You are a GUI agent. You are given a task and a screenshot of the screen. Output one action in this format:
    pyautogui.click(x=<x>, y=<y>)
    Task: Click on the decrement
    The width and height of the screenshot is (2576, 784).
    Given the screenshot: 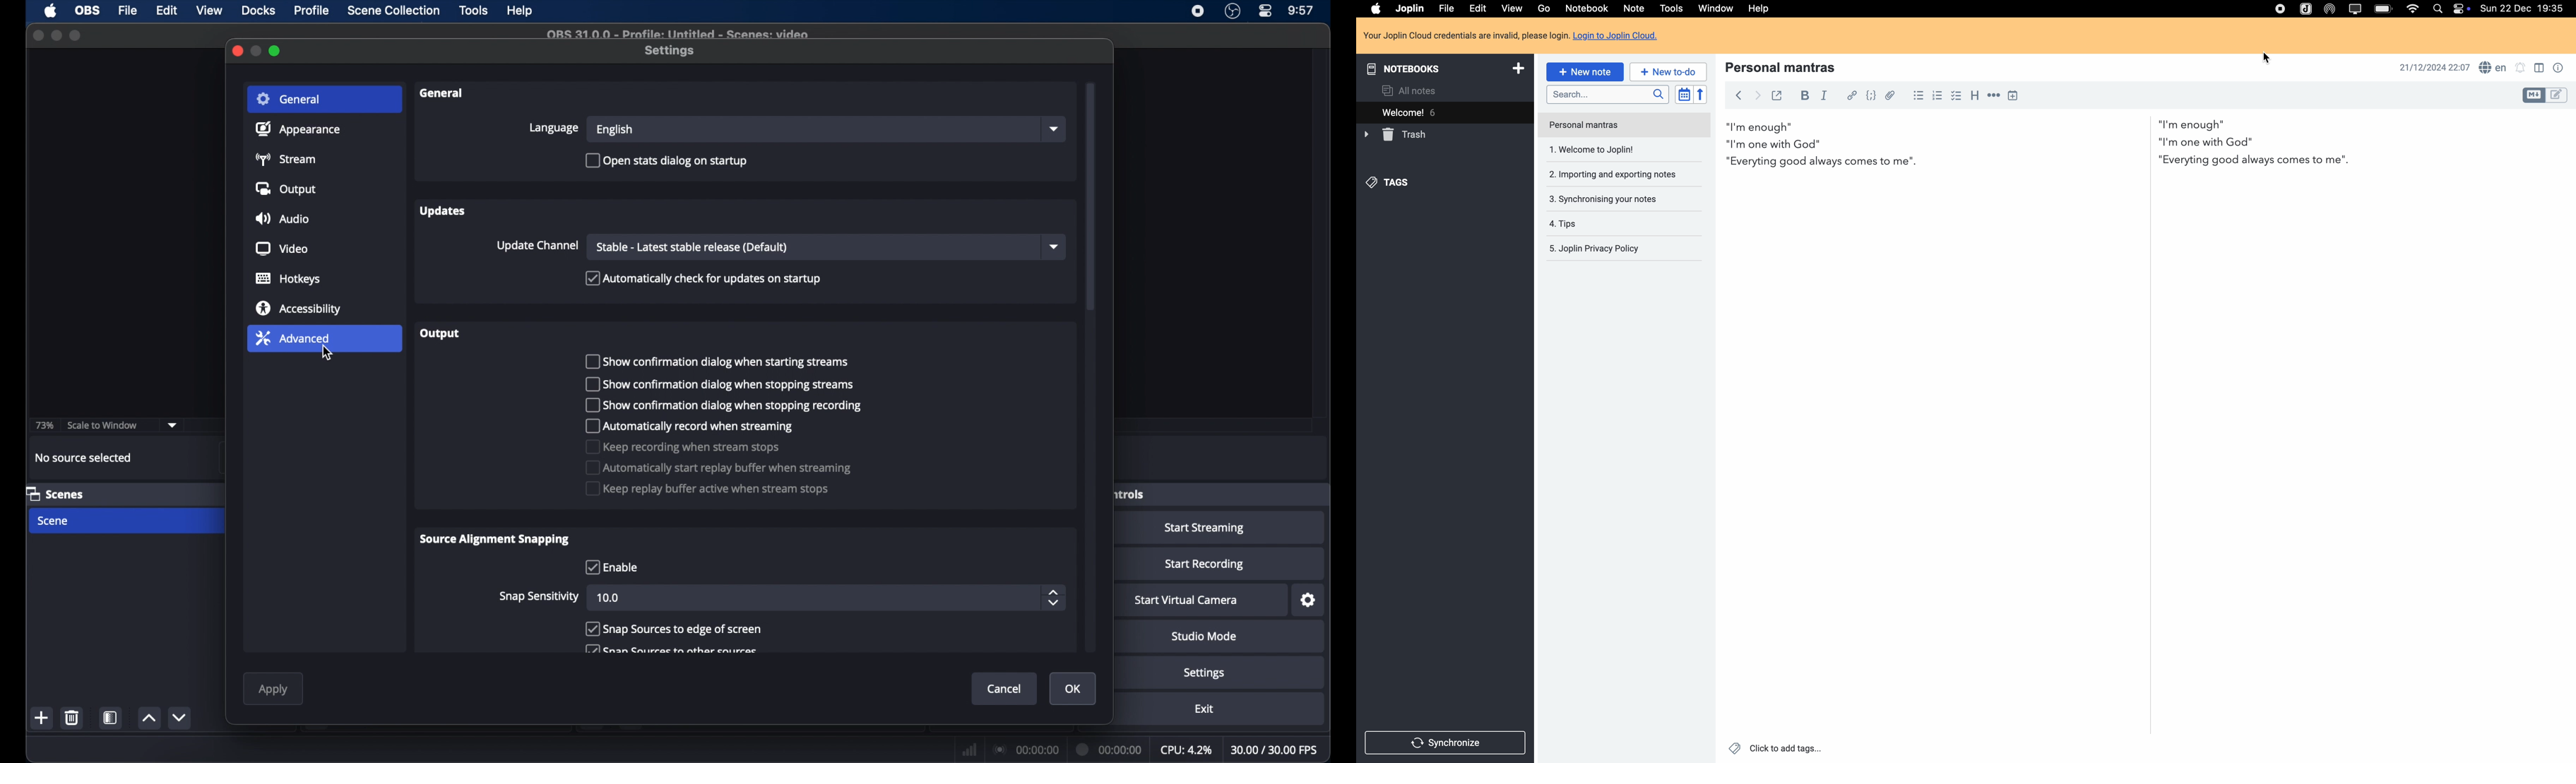 What is the action you would take?
    pyautogui.click(x=181, y=718)
    